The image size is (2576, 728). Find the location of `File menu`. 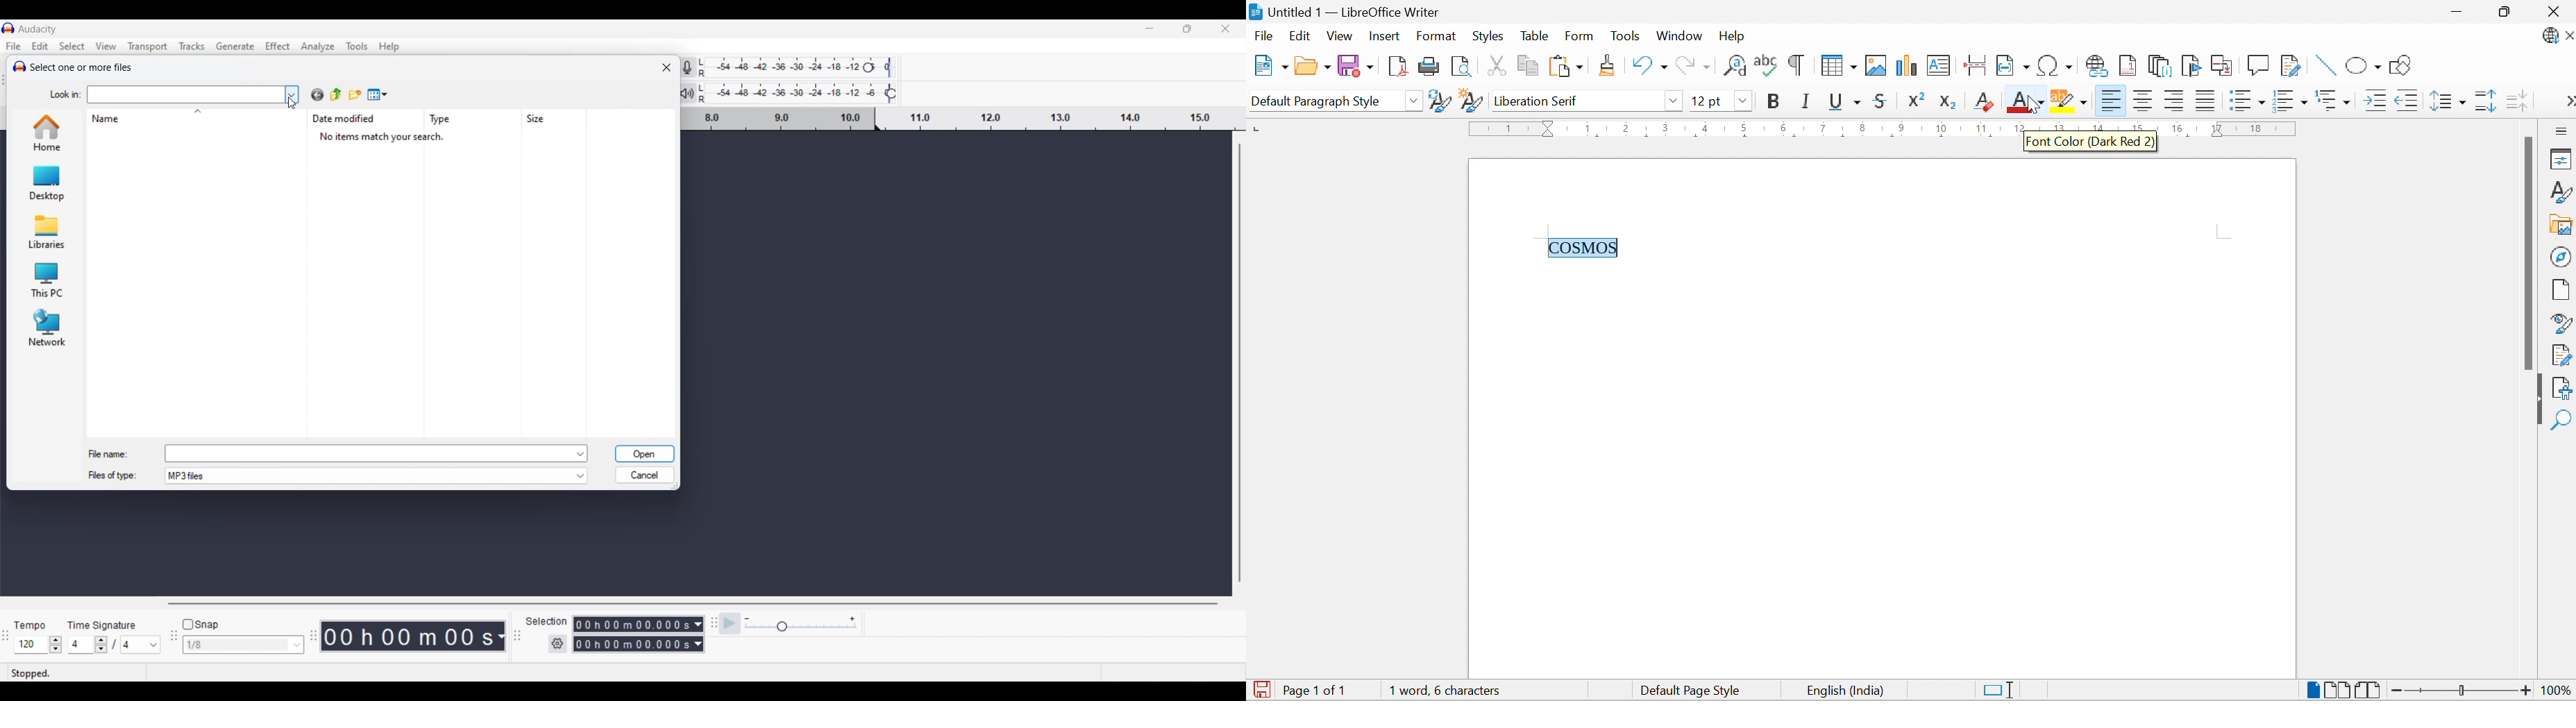

File menu is located at coordinates (14, 46).